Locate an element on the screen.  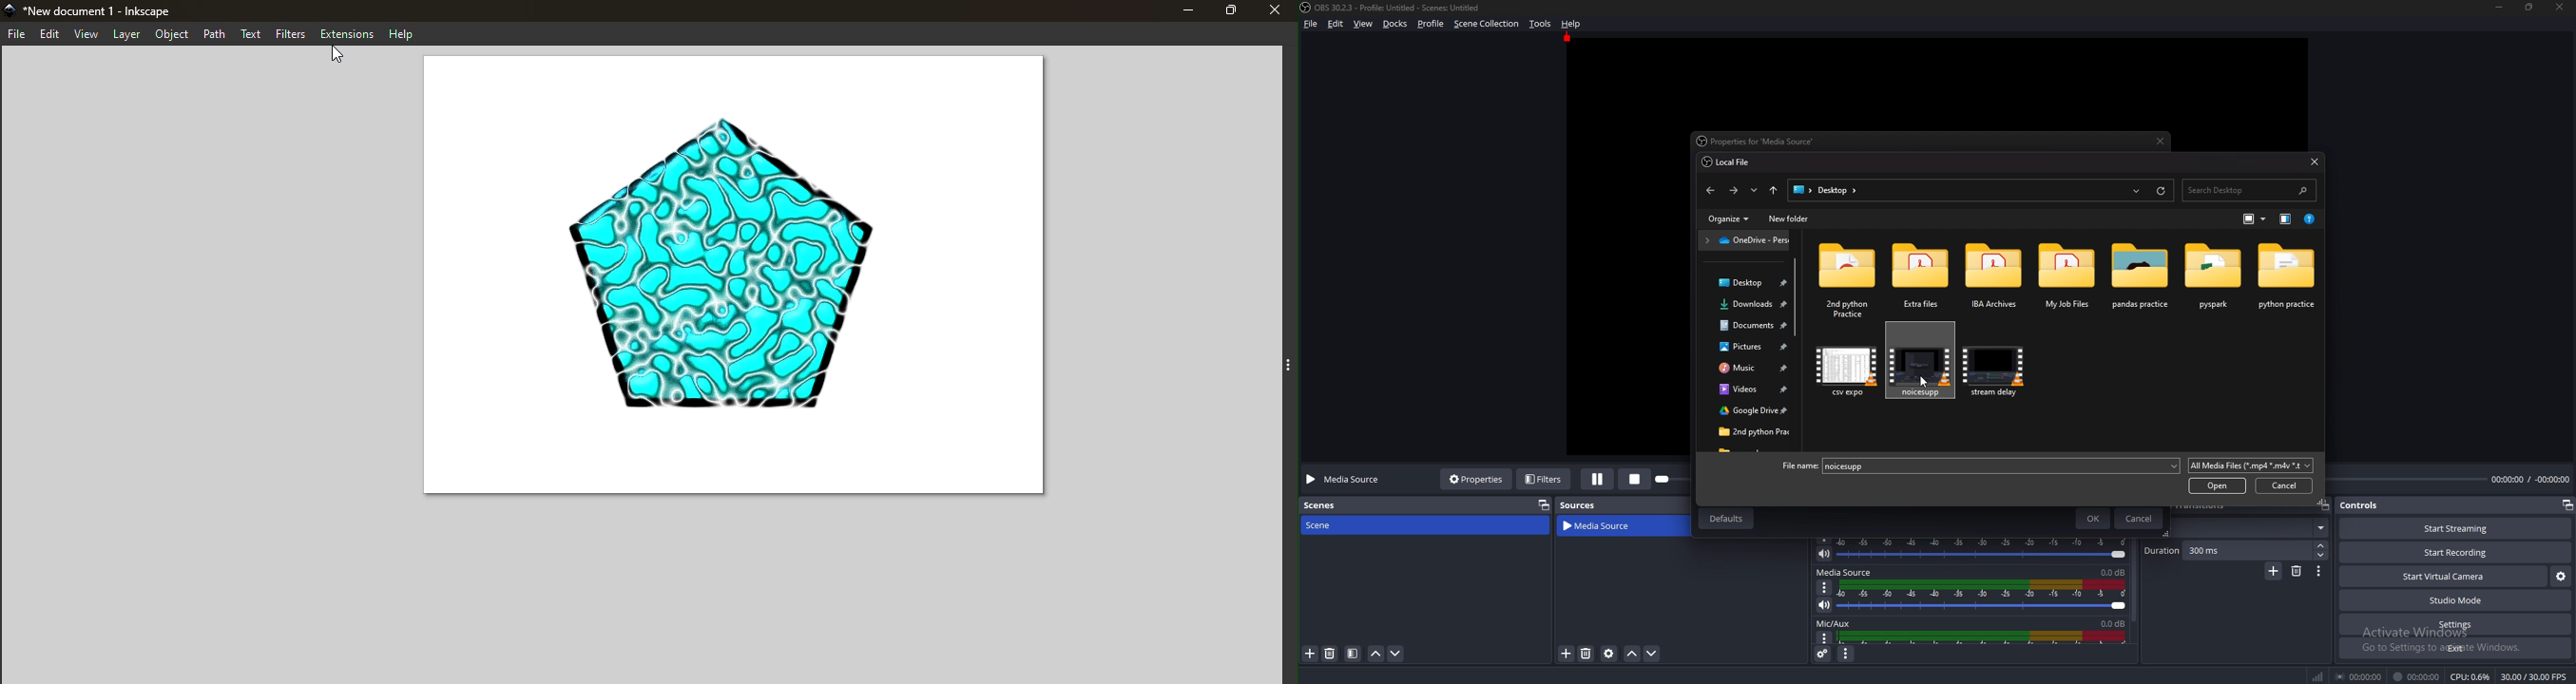
0.0db is located at coordinates (2115, 571).